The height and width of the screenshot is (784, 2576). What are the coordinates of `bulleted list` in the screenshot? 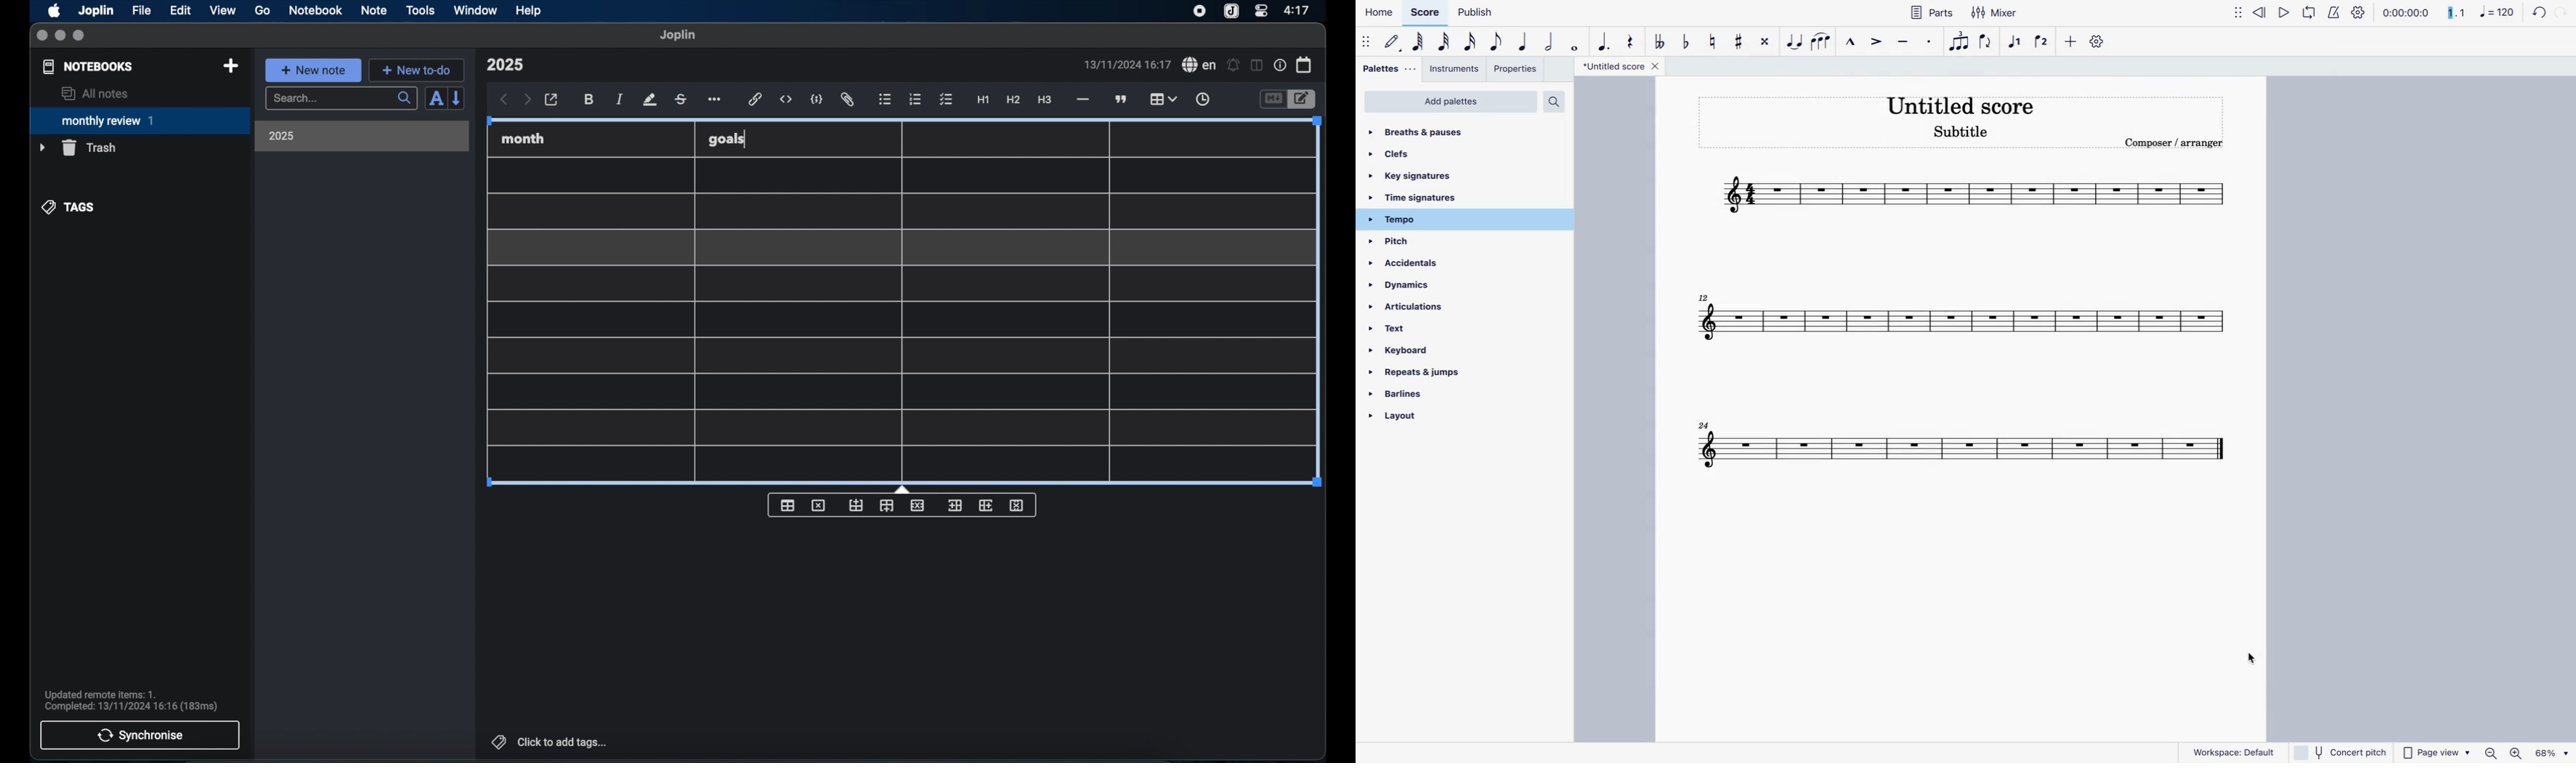 It's located at (885, 100).